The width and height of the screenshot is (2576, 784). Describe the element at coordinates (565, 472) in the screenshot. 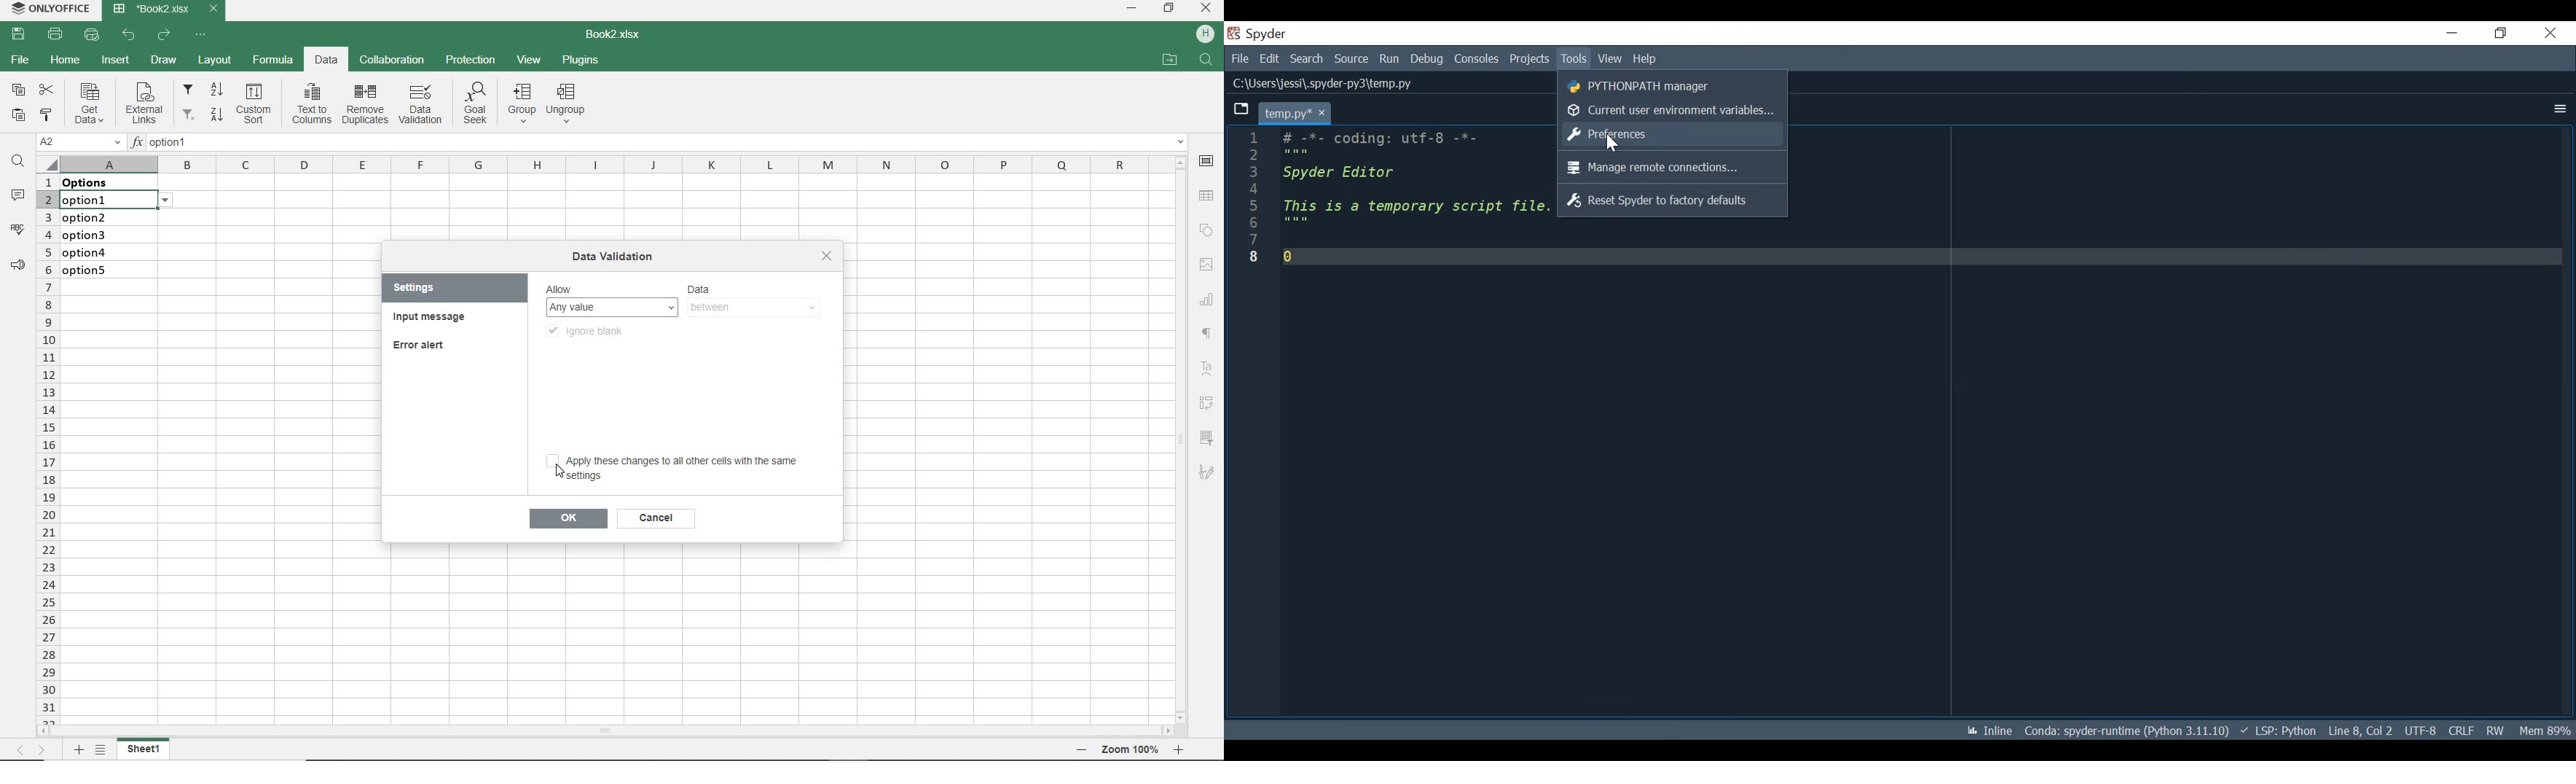

I see `Cursor` at that location.